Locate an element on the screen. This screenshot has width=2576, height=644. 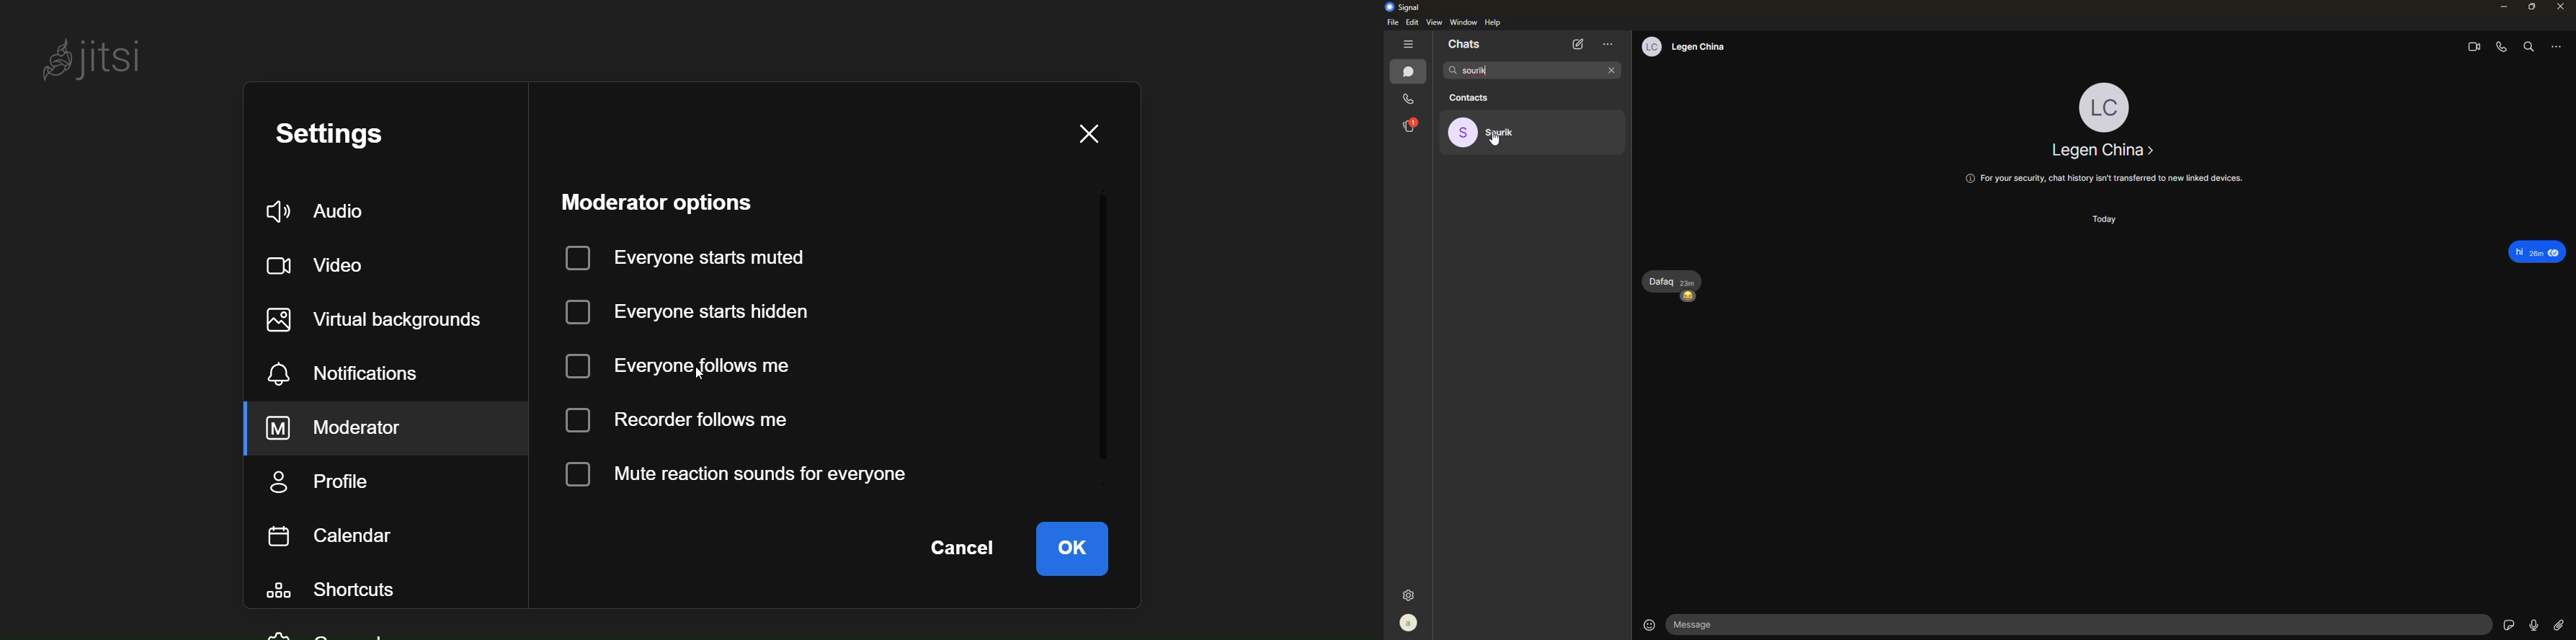
chats is located at coordinates (1465, 44).